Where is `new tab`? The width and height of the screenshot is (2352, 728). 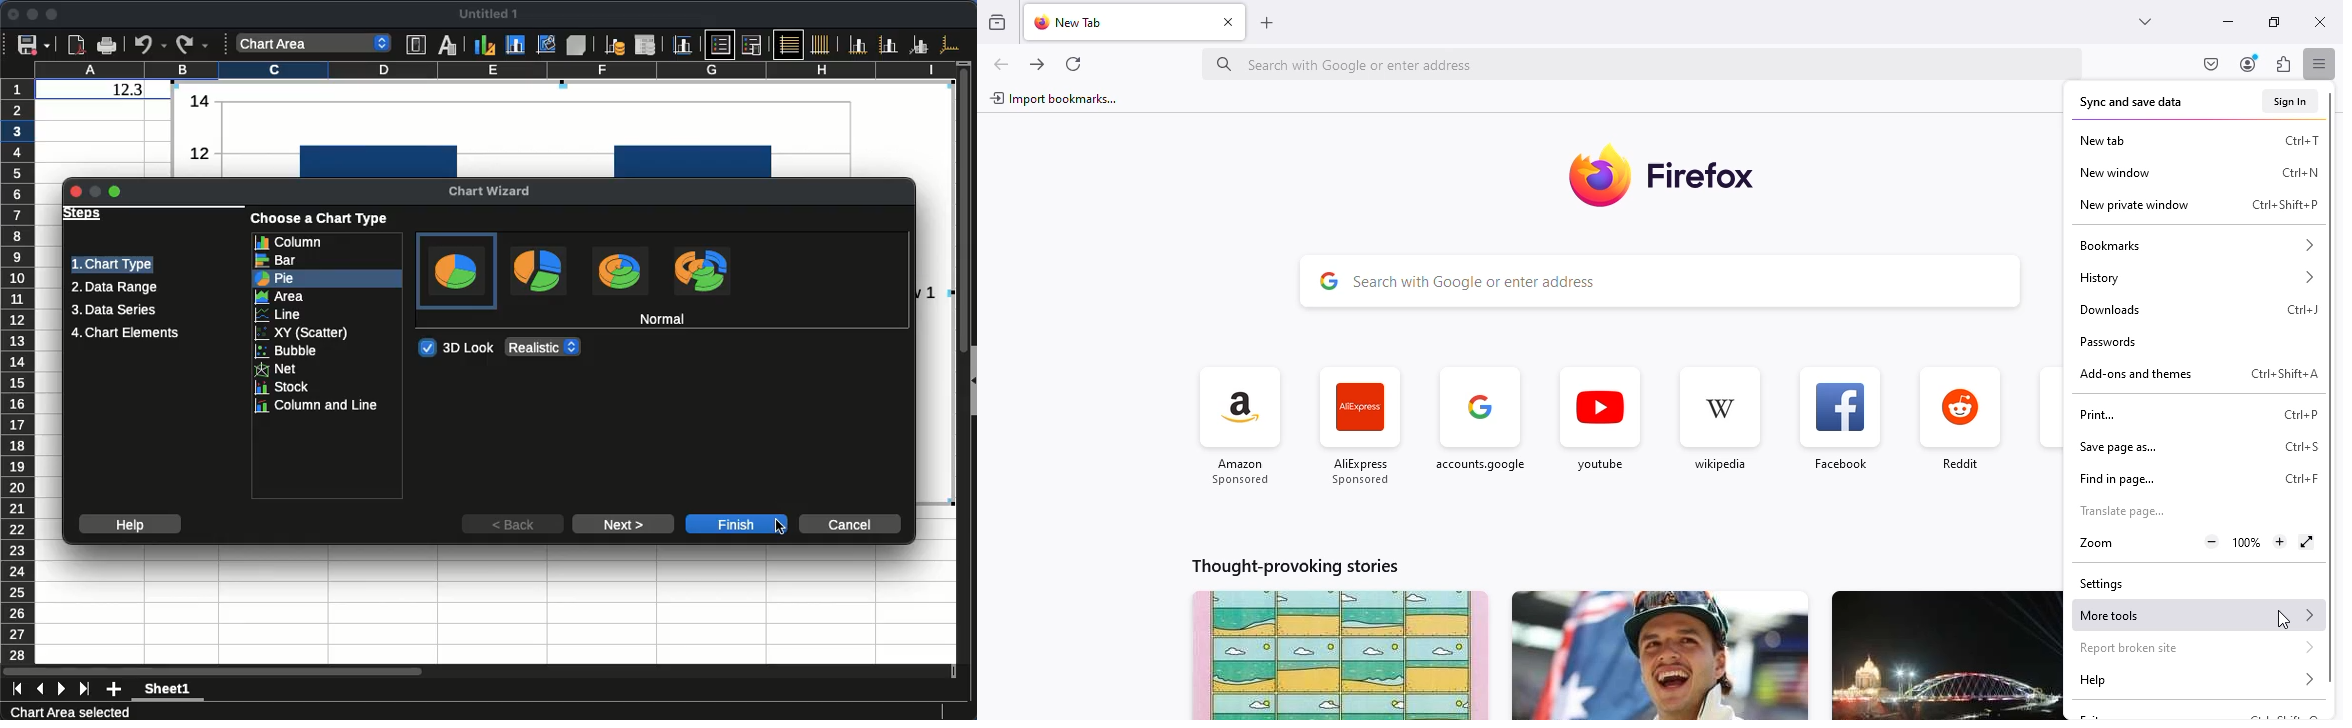
new tab is located at coordinates (2101, 140).